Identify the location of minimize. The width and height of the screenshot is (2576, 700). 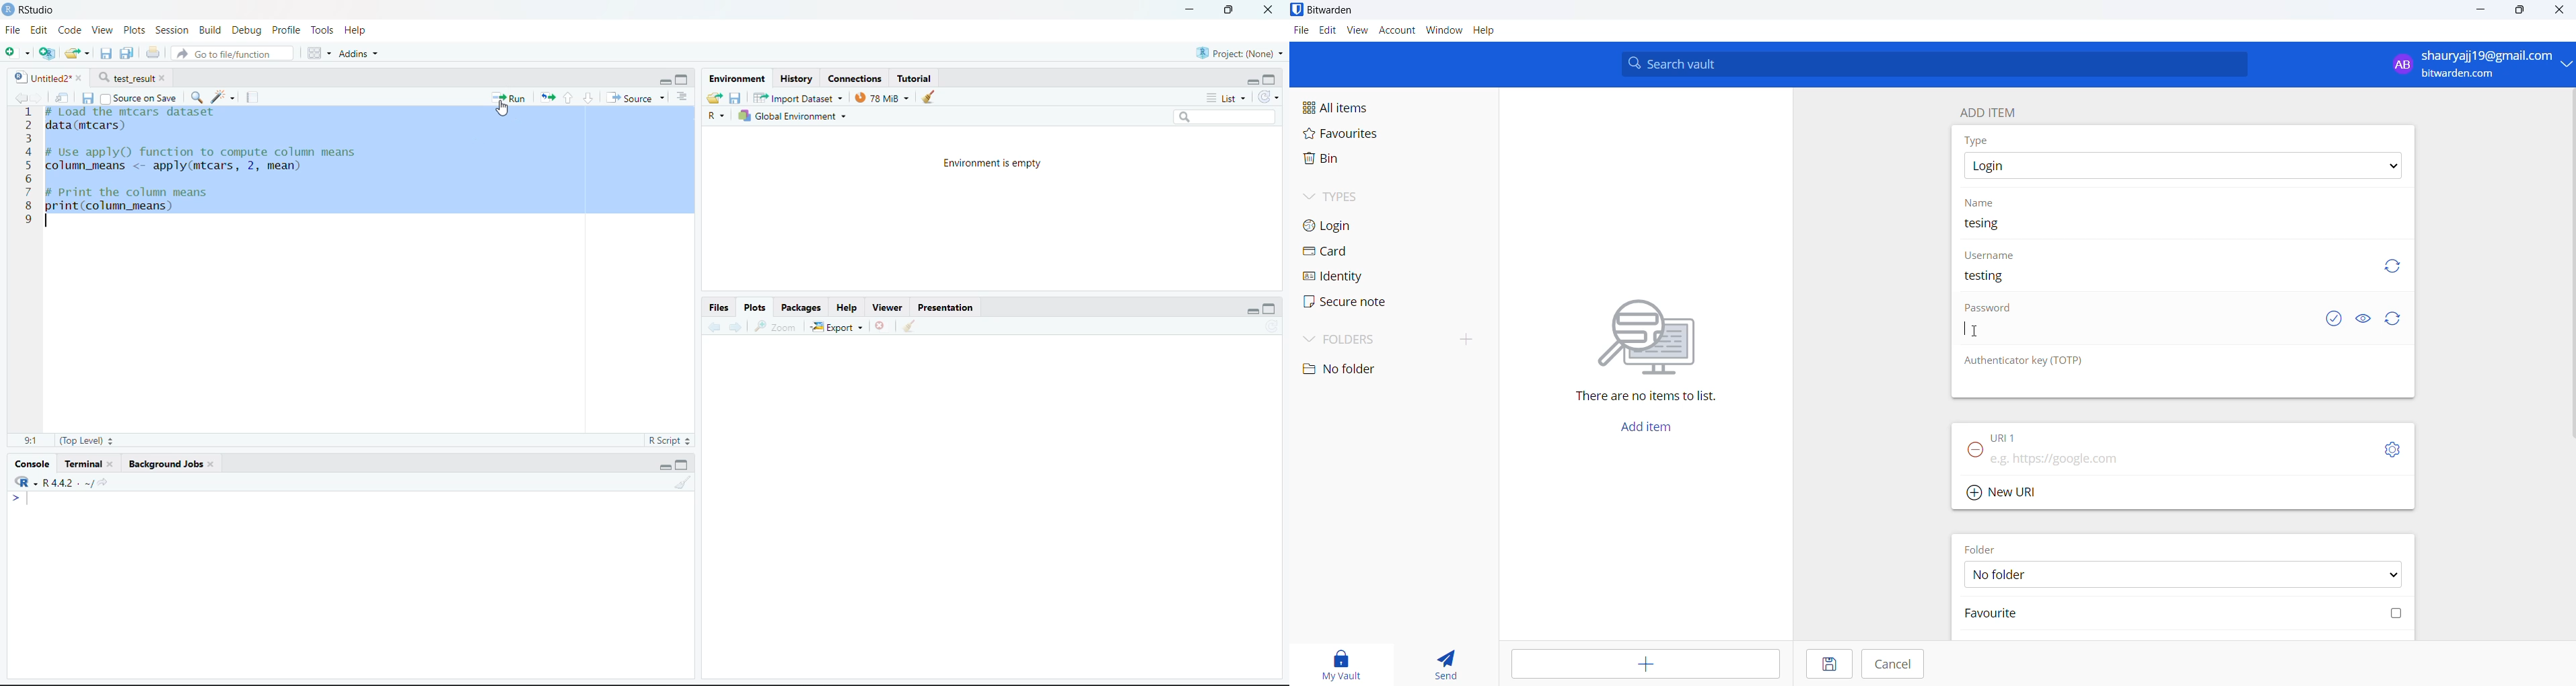
(2479, 13).